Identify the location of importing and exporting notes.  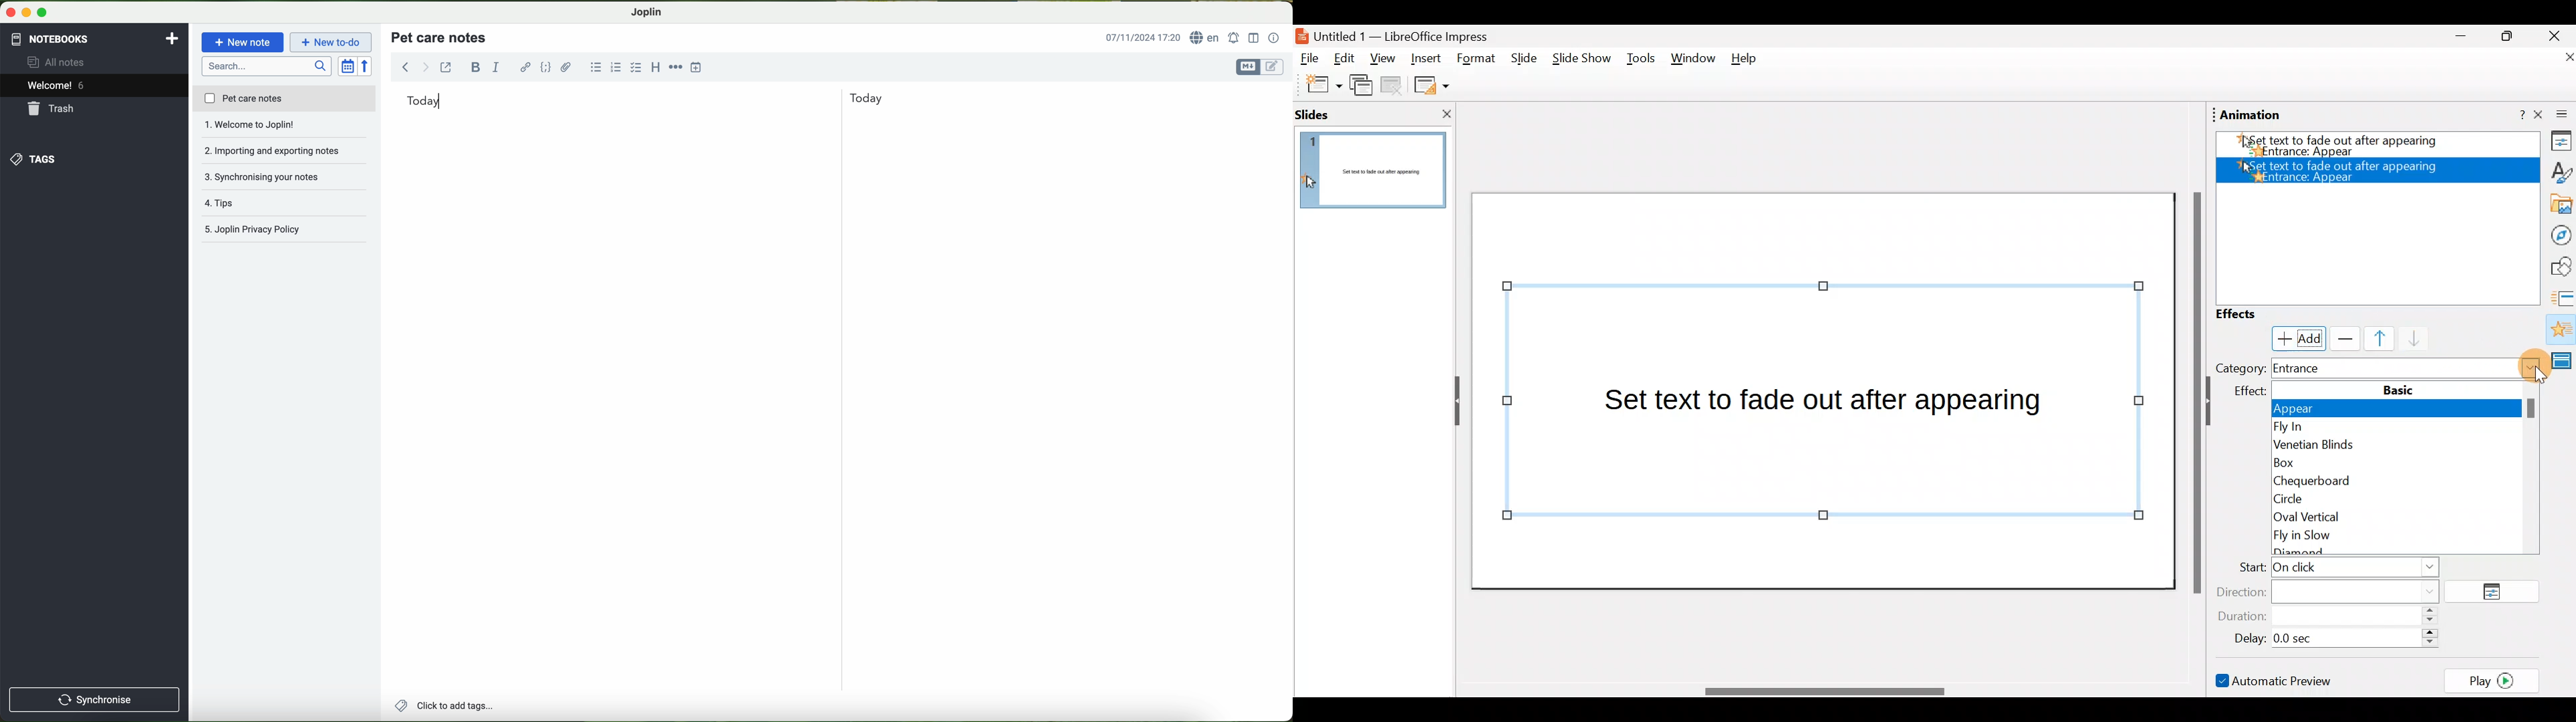
(284, 127).